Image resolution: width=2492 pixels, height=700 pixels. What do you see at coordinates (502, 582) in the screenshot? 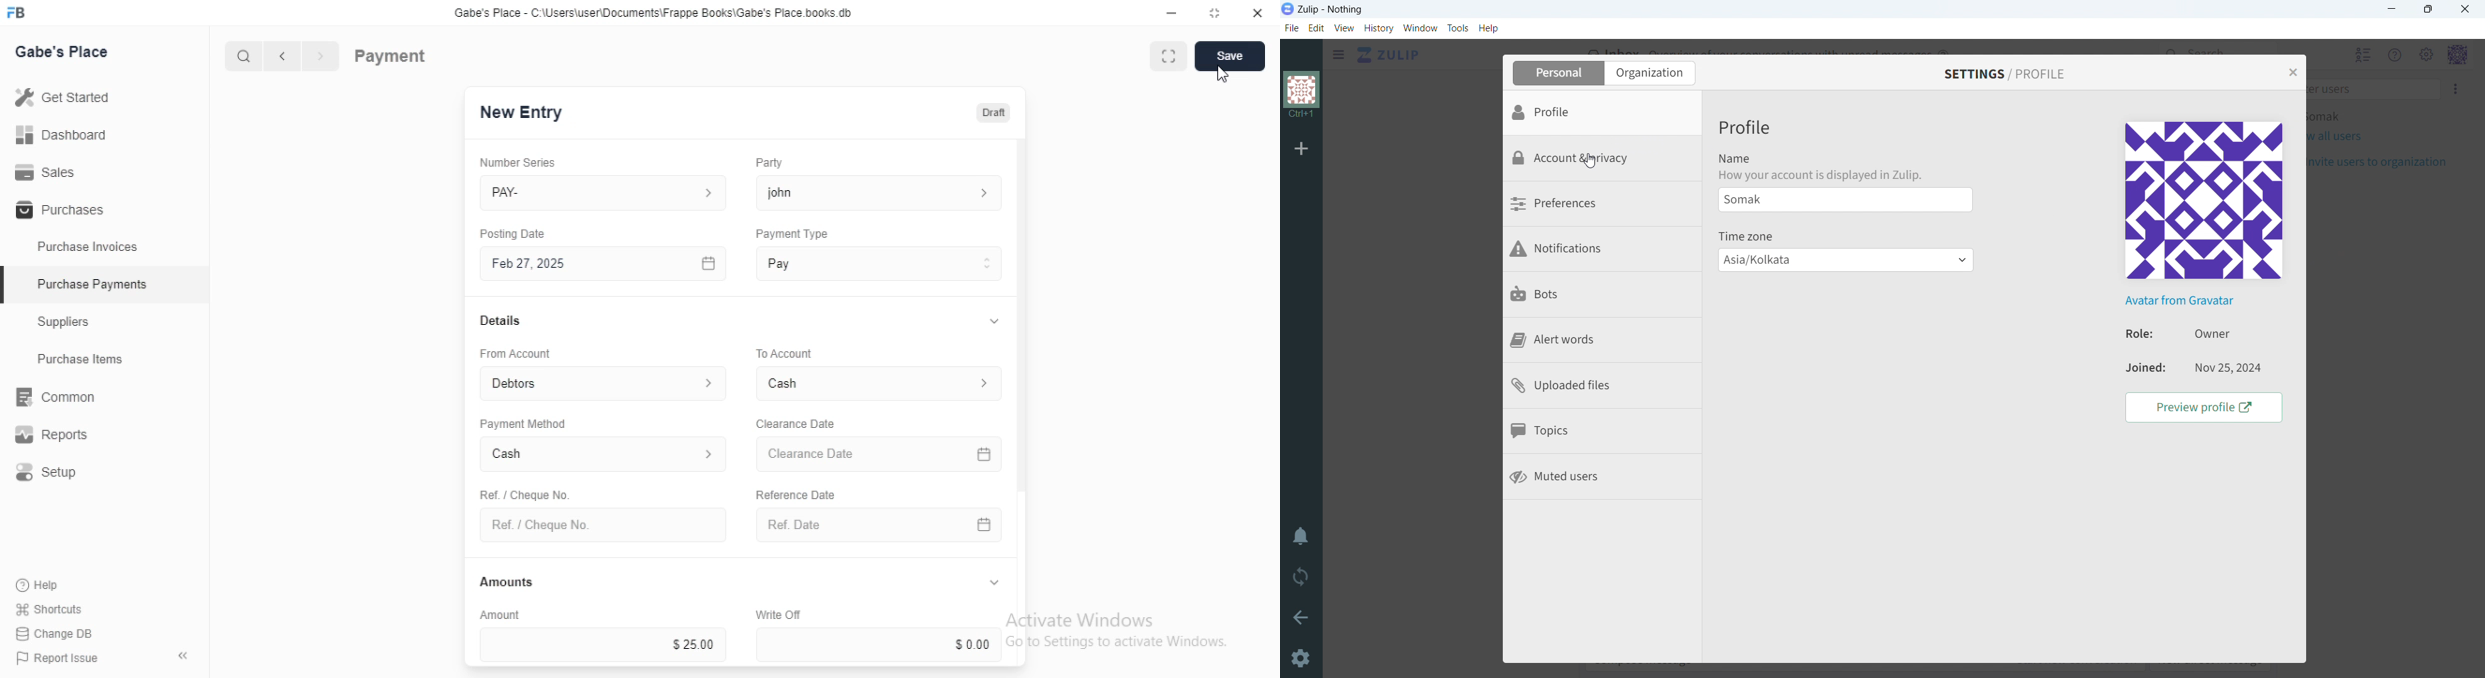
I see `Amounts` at bounding box center [502, 582].